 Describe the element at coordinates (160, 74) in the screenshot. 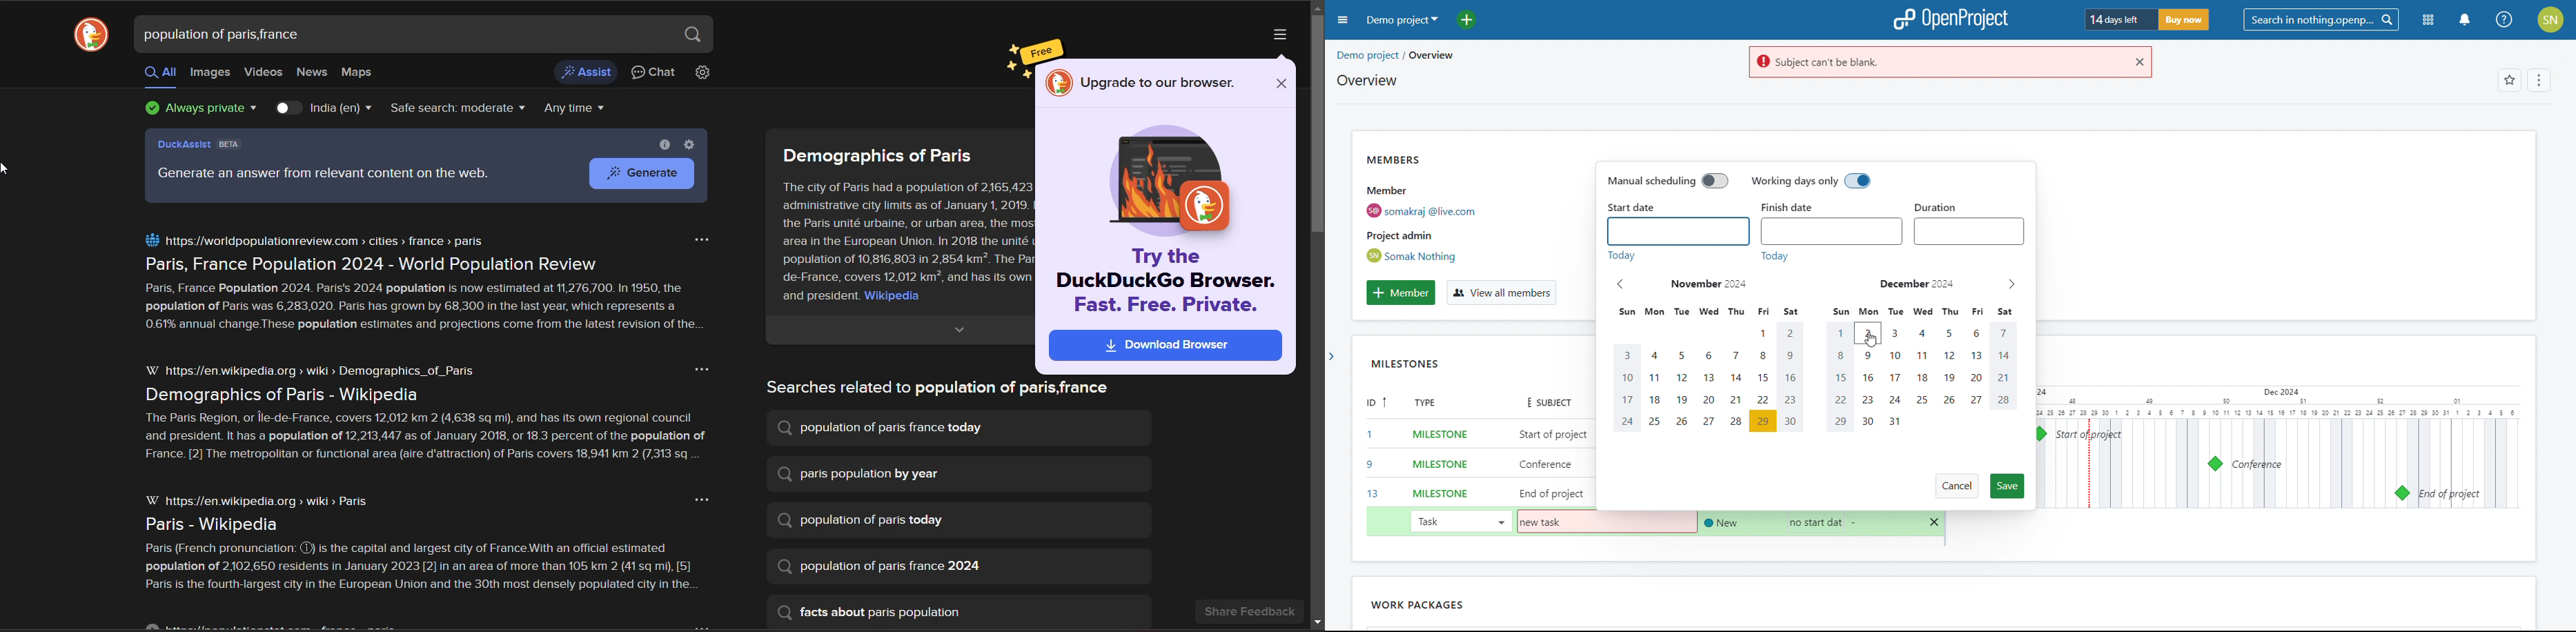

I see `all` at that location.